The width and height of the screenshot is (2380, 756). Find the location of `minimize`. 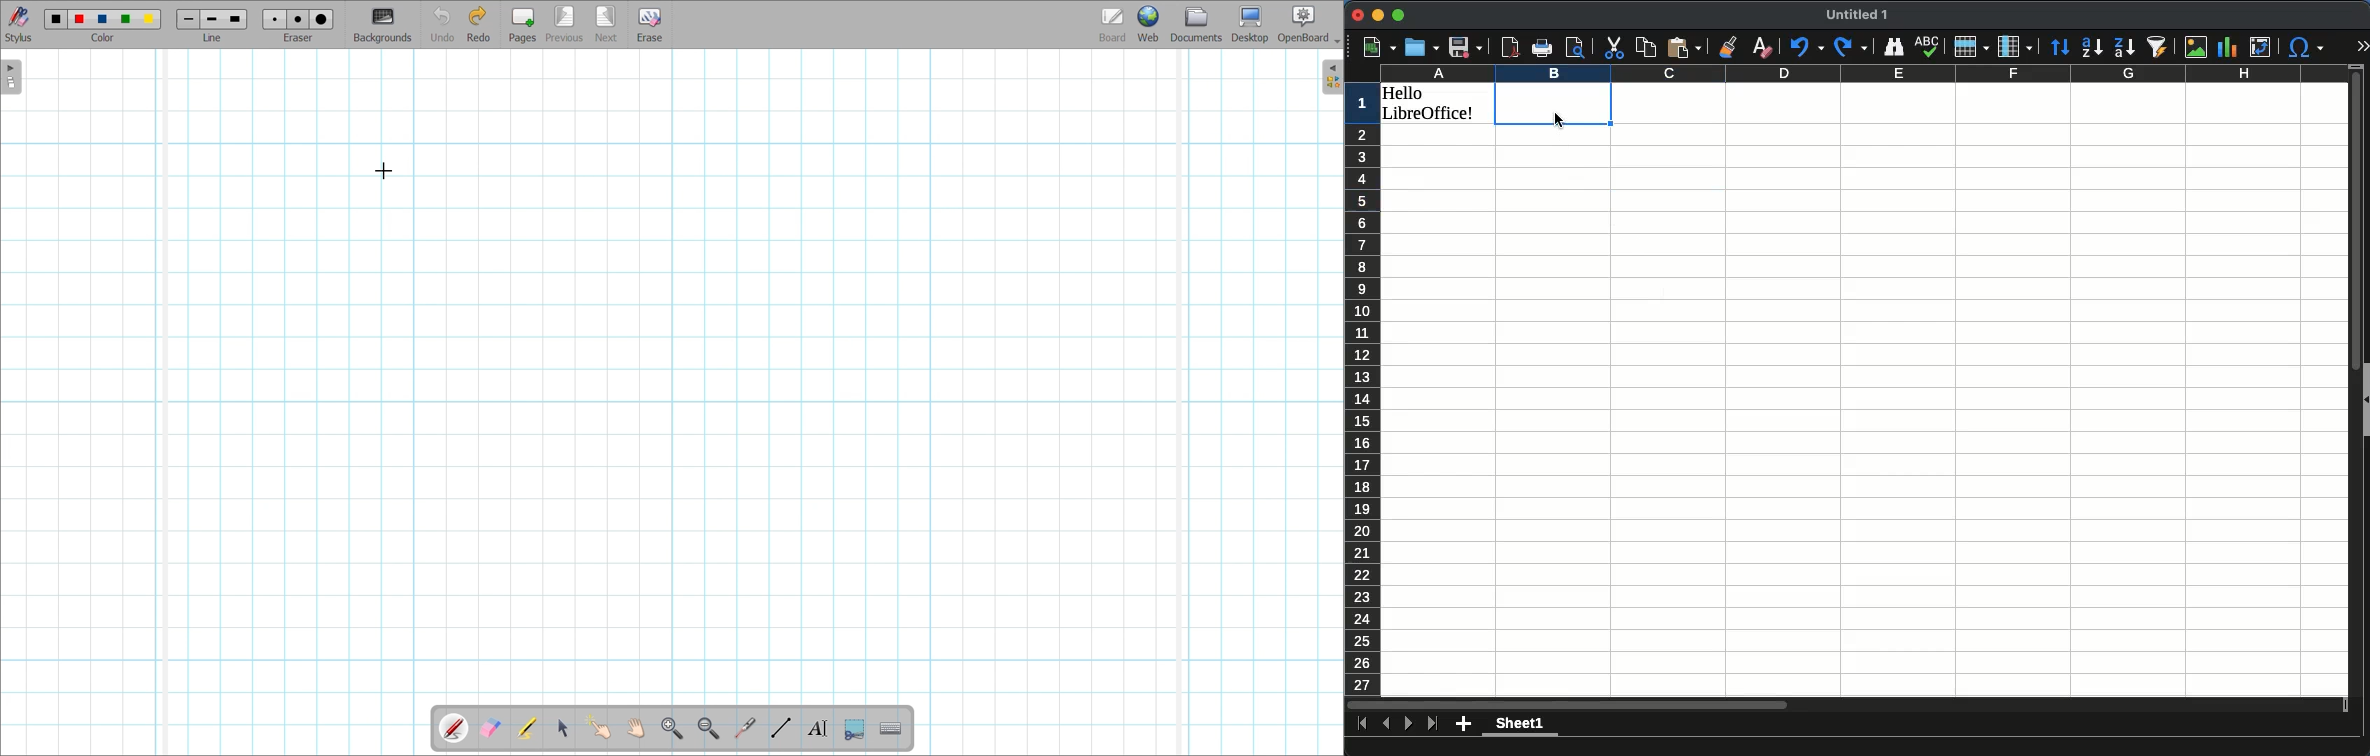

minimize is located at coordinates (1379, 16).